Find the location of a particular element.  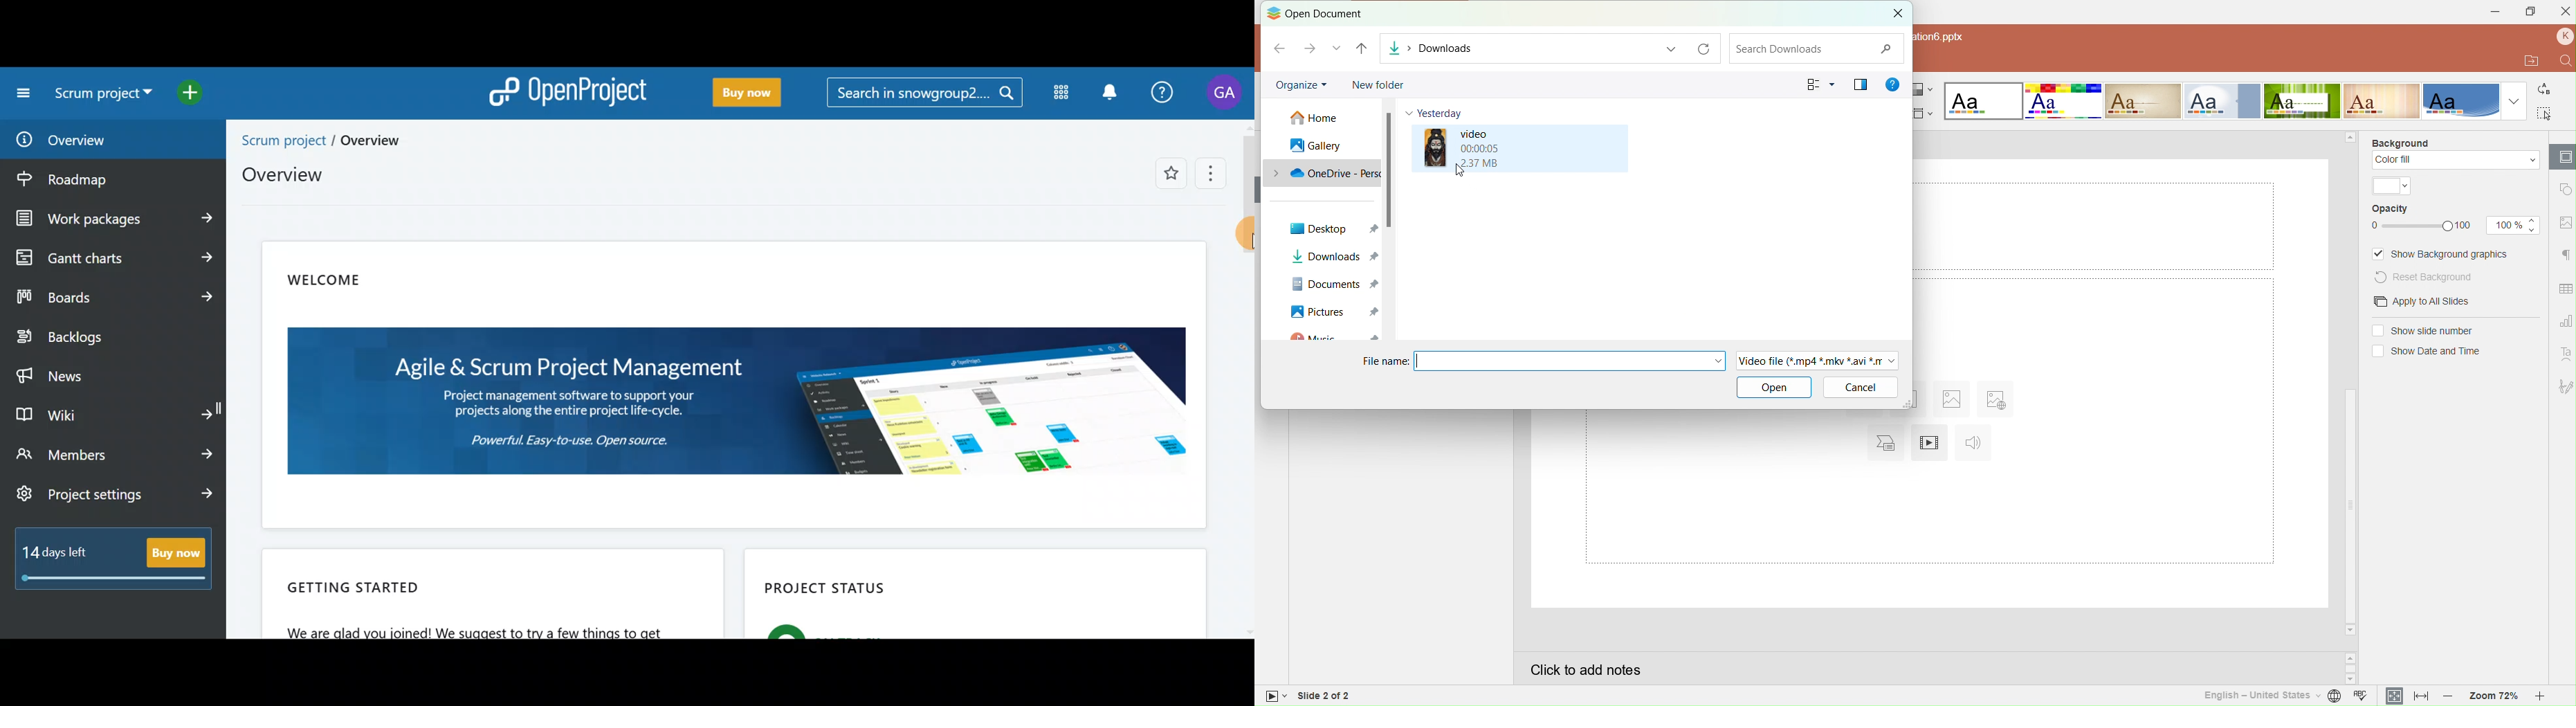

Paragraph setting is located at coordinates (2564, 255).